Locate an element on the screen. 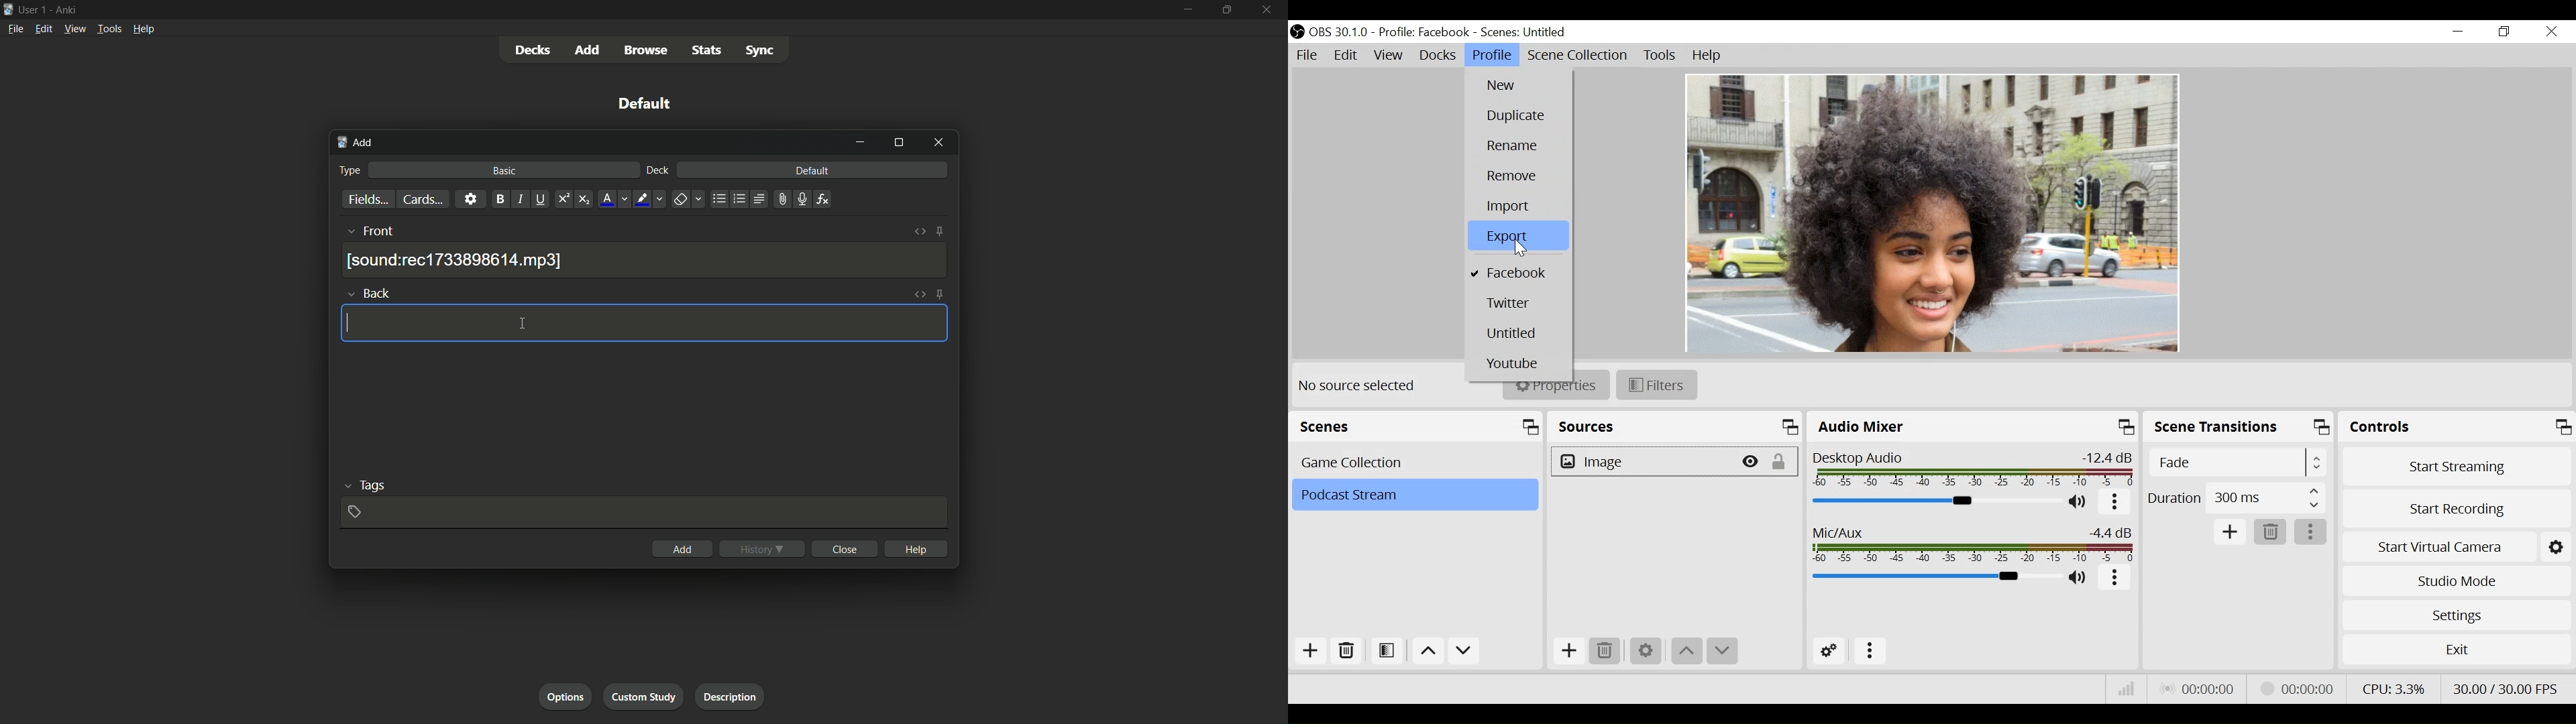  app icon is located at coordinates (8, 8).